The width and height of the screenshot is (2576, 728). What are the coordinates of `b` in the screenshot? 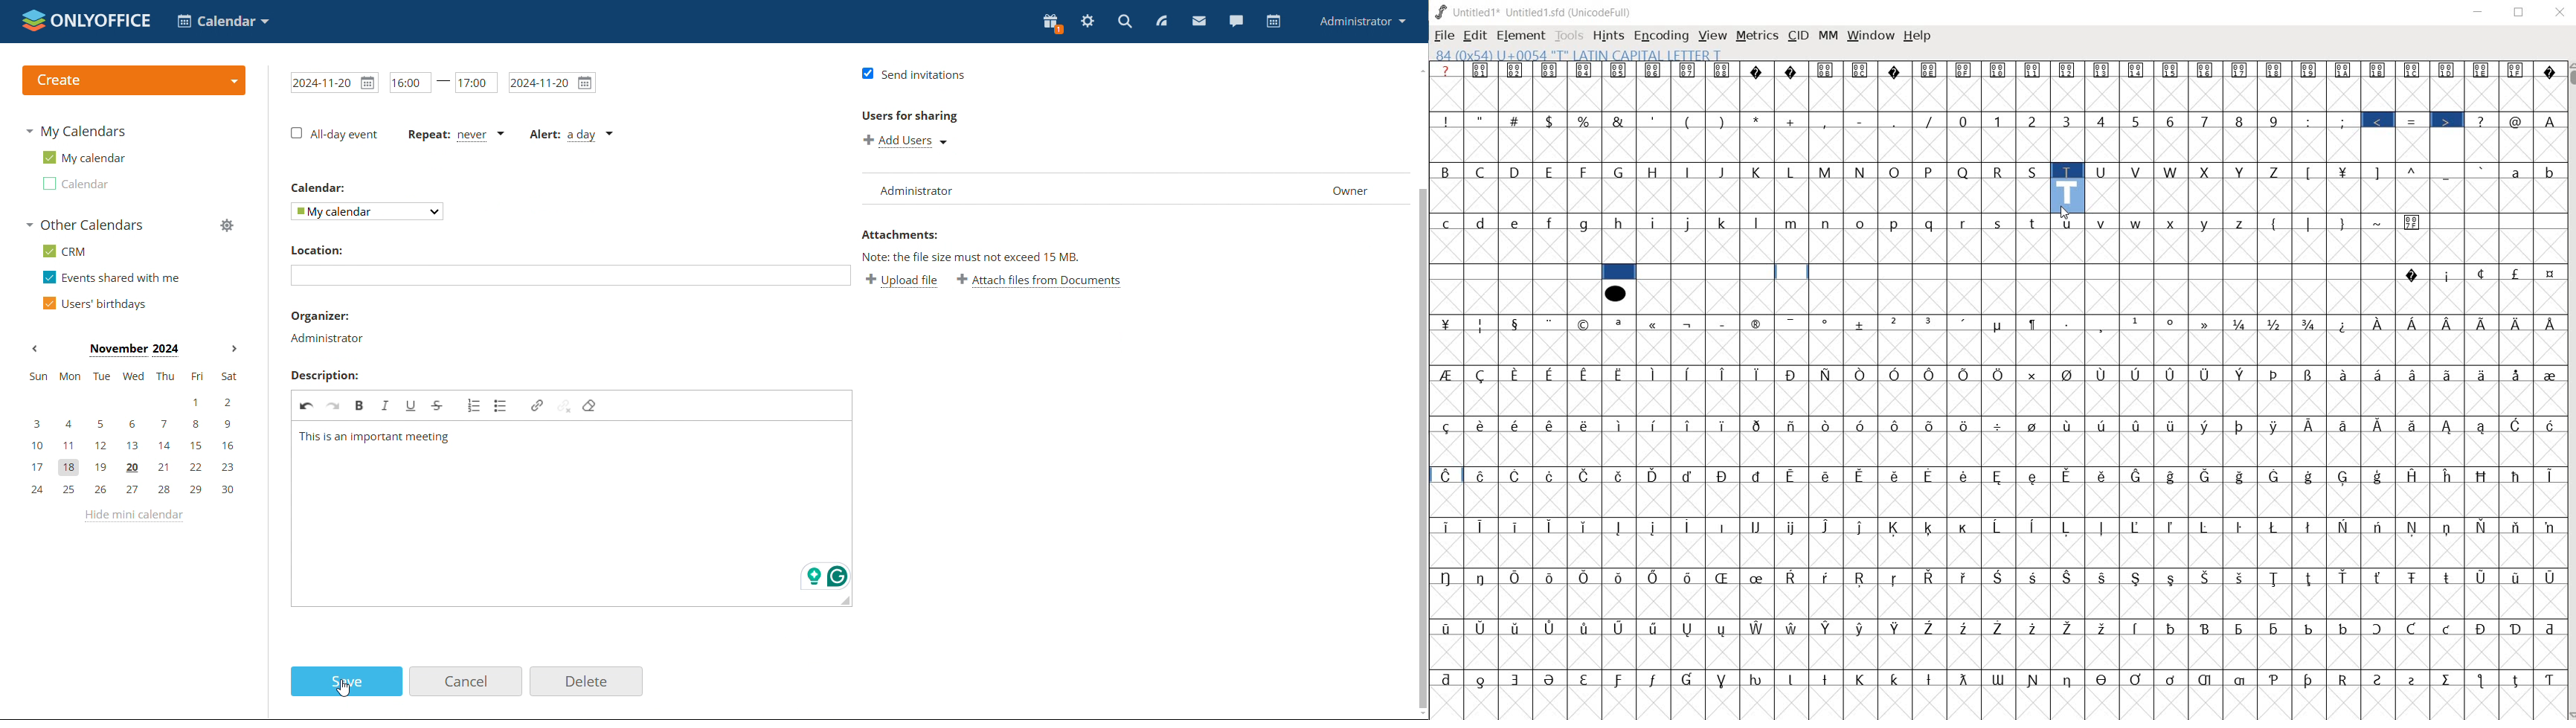 It's located at (2548, 171).